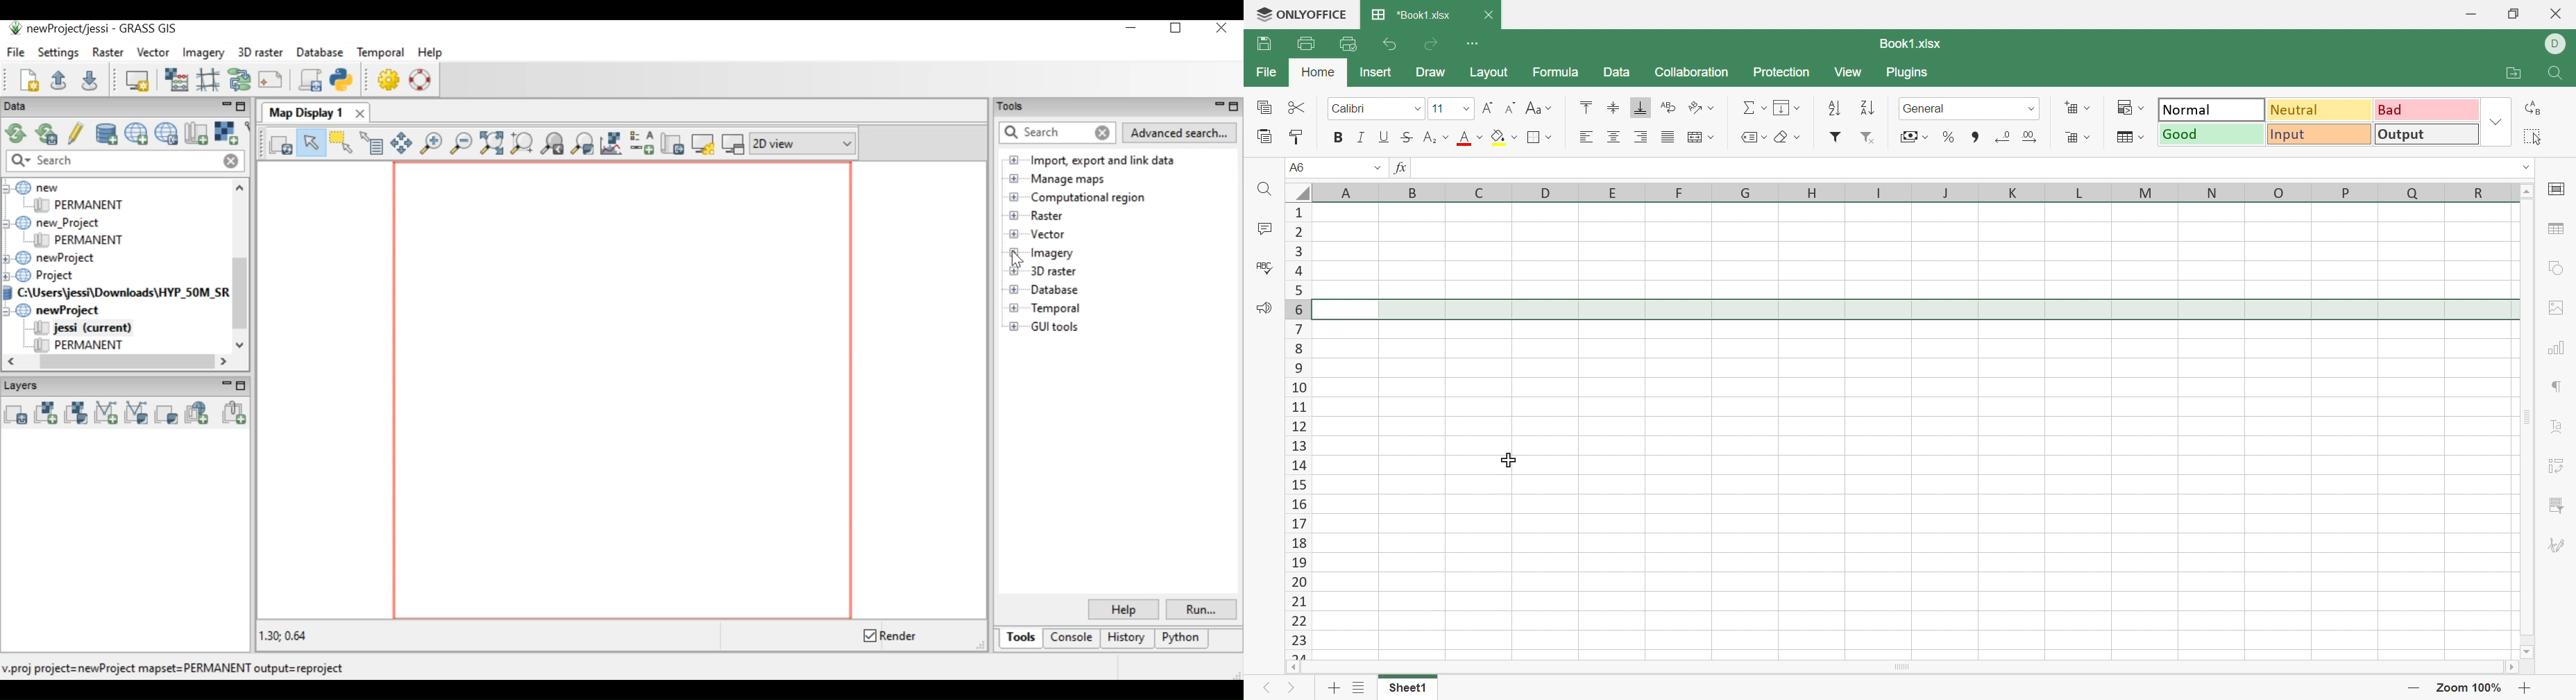 This screenshot has width=2576, height=700. What do you see at coordinates (1870, 107) in the screenshot?
I see `Descending order` at bounding box center [1870, 107].